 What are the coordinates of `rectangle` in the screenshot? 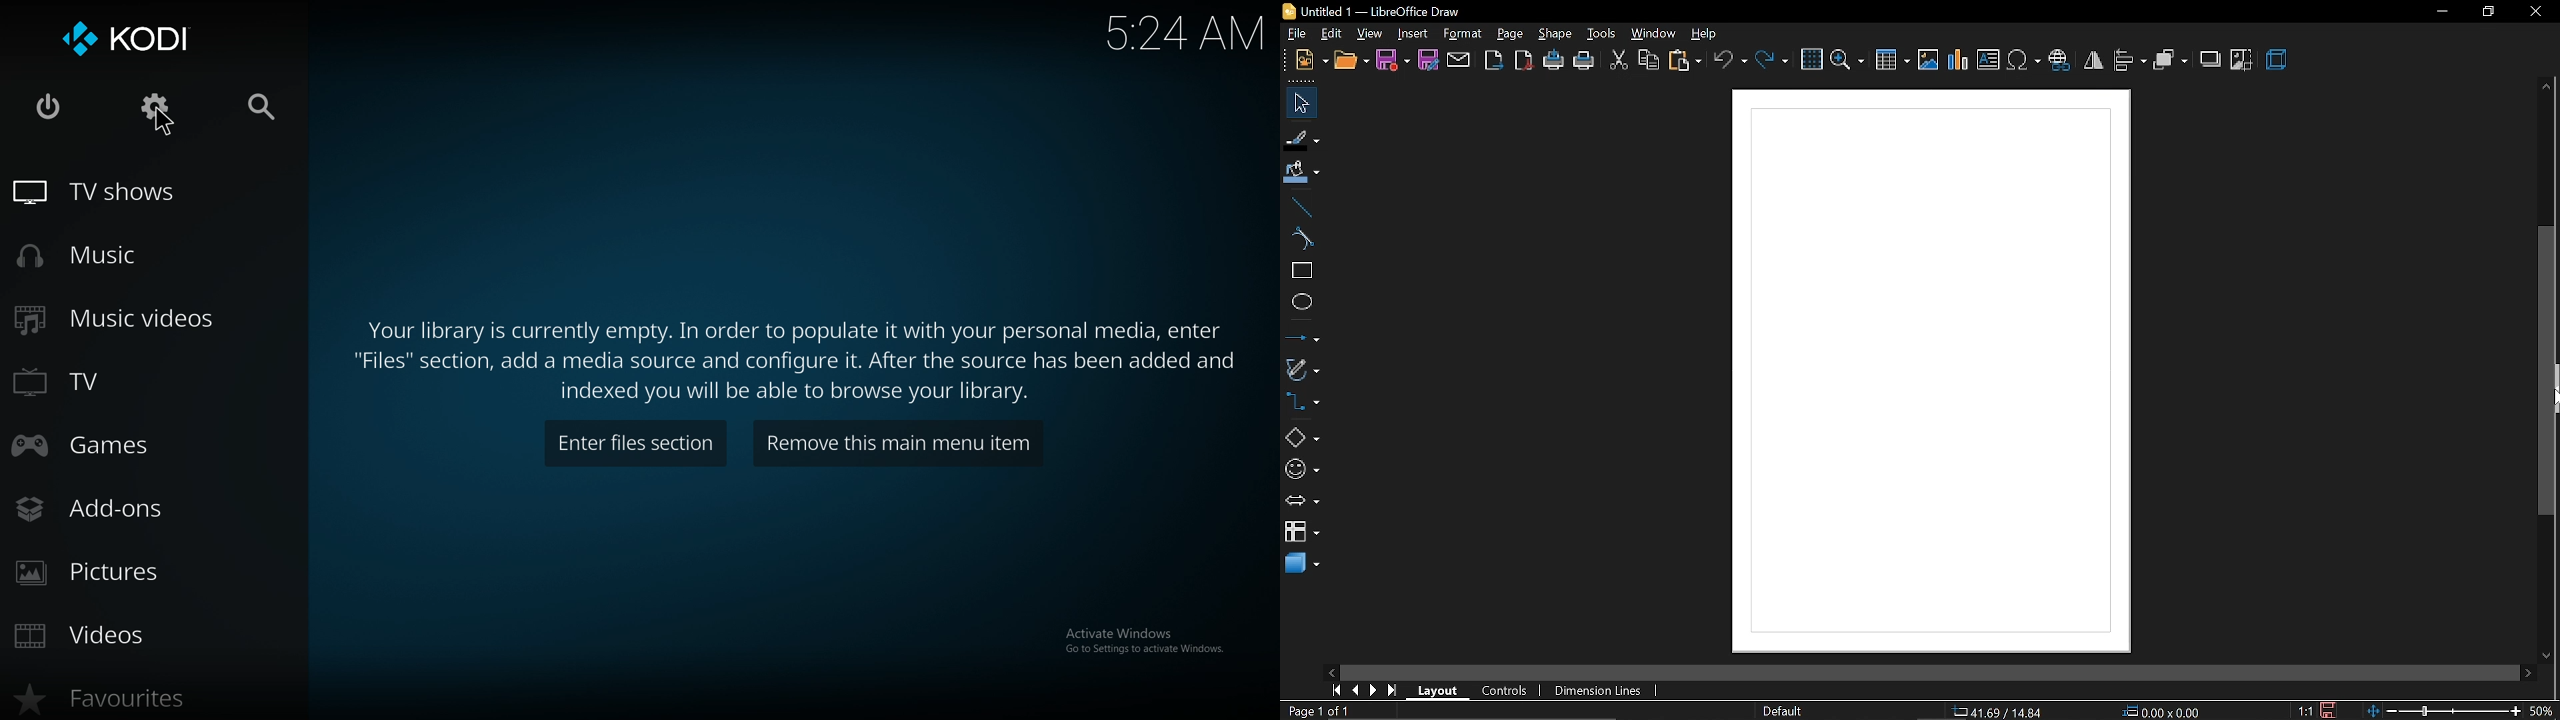 It's located at (1298, 272).